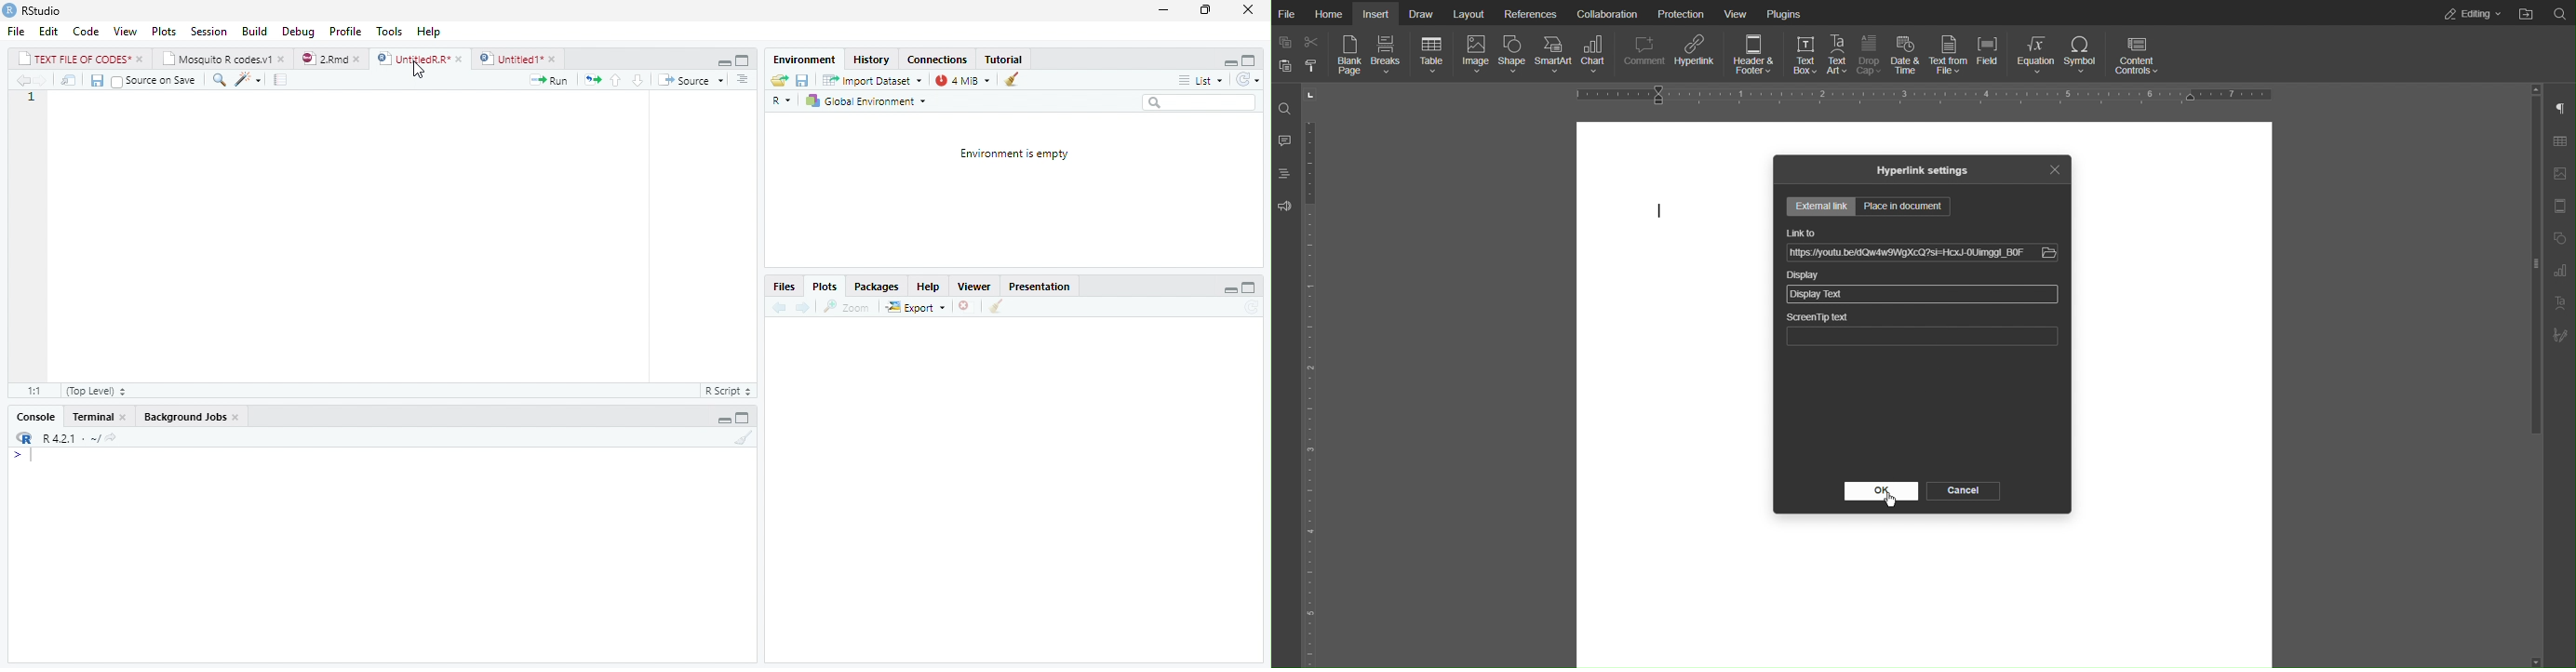 The width and height of the screenshot is (2576, 672). What do you see at coordinates (591, 78) in the screenshot?
I see `re run the previous code` at bounding box center [591, 78].